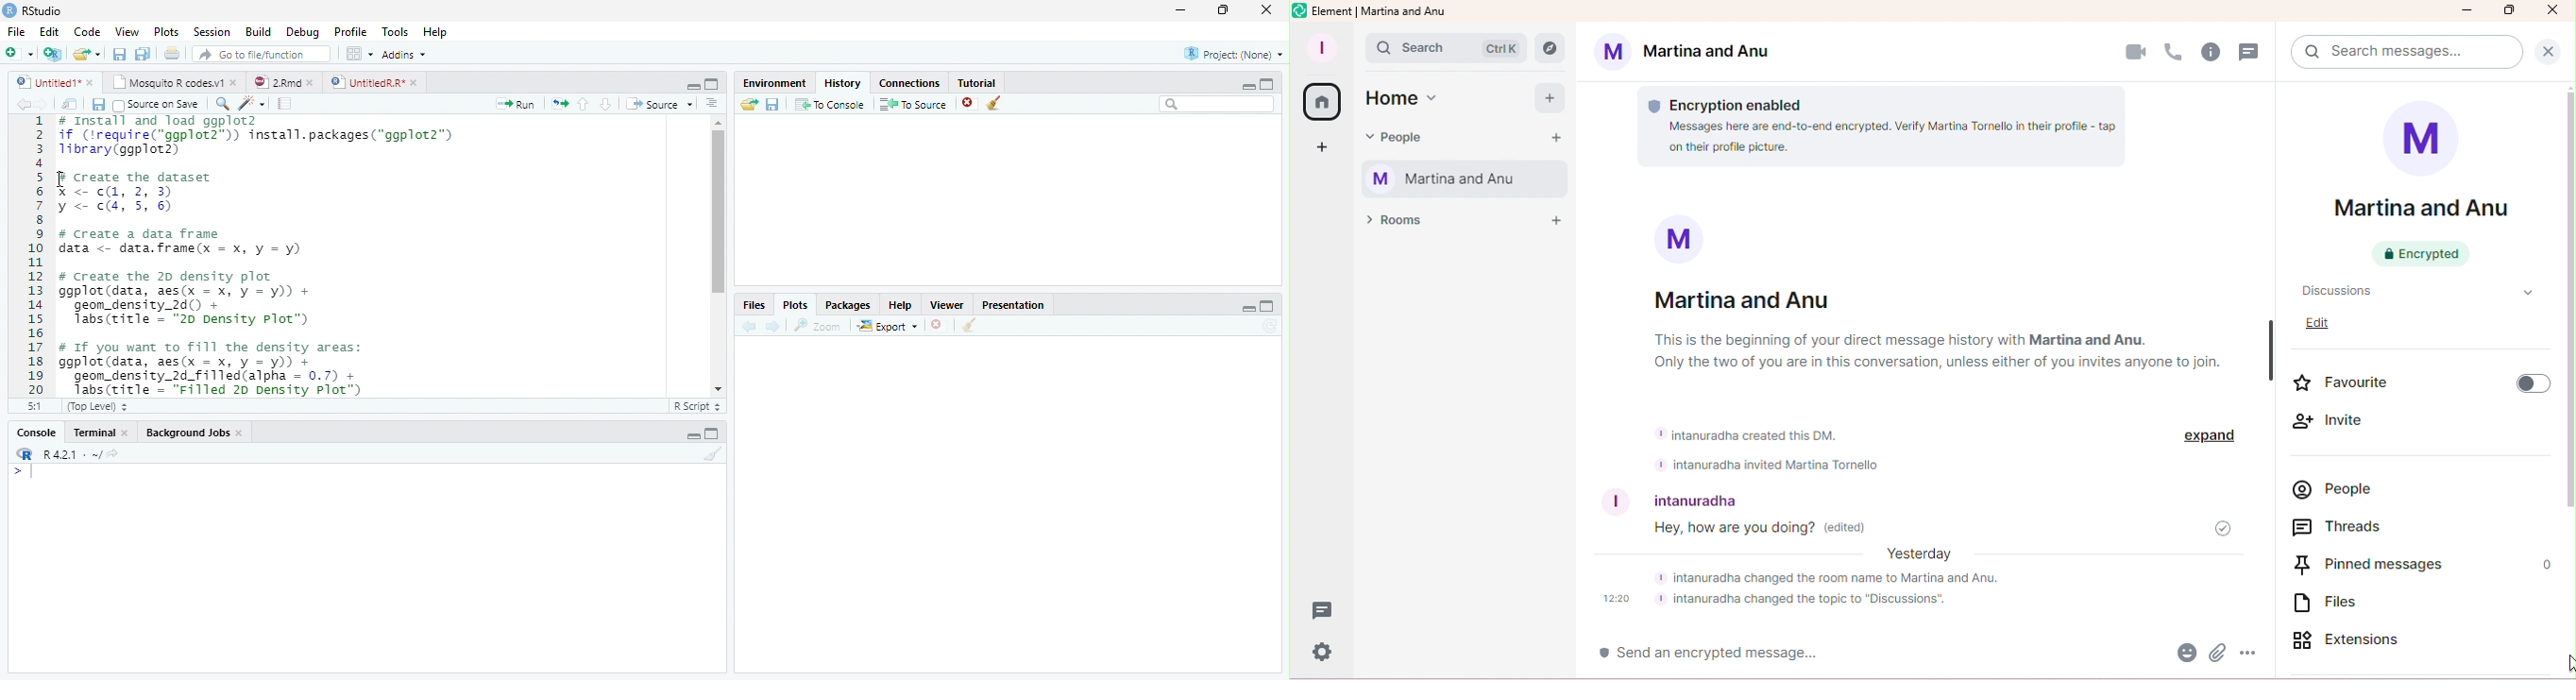  Describe the element at coordinates (1399, 138) in the screenshot. I see `People` at that location.